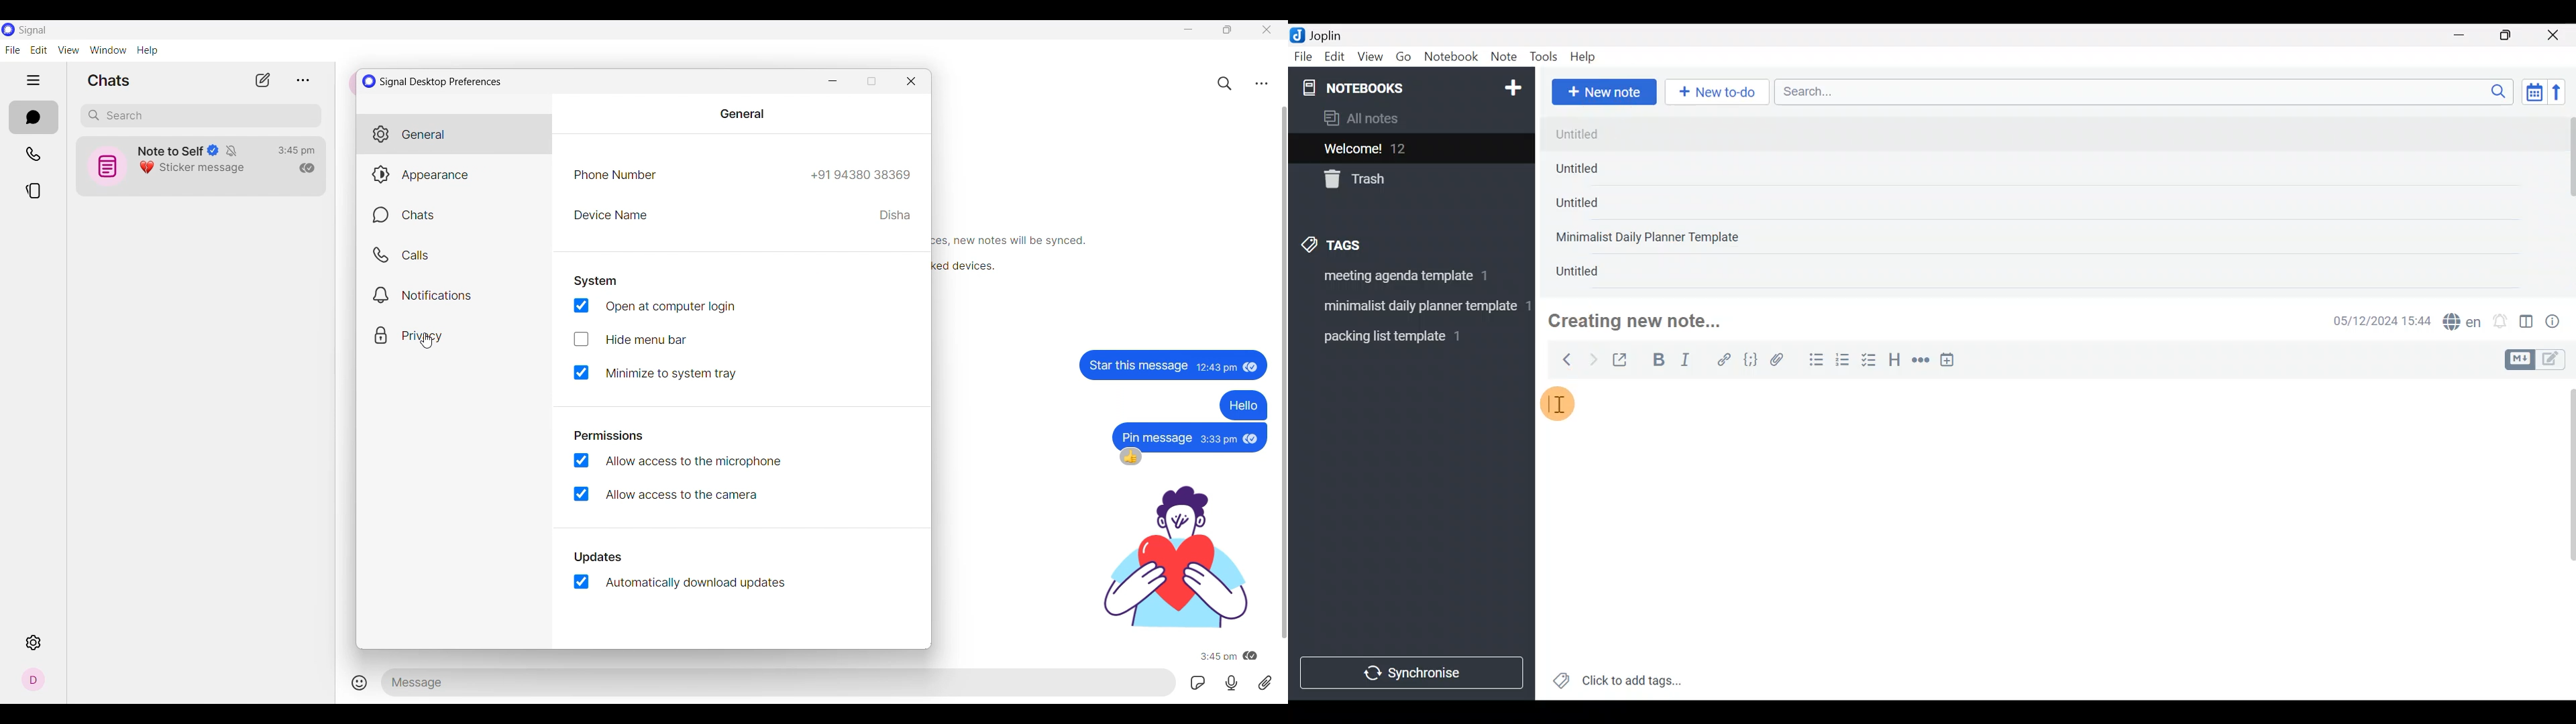 The image size is (2576, 728). I want to click on Trash, so click(1403, 180).